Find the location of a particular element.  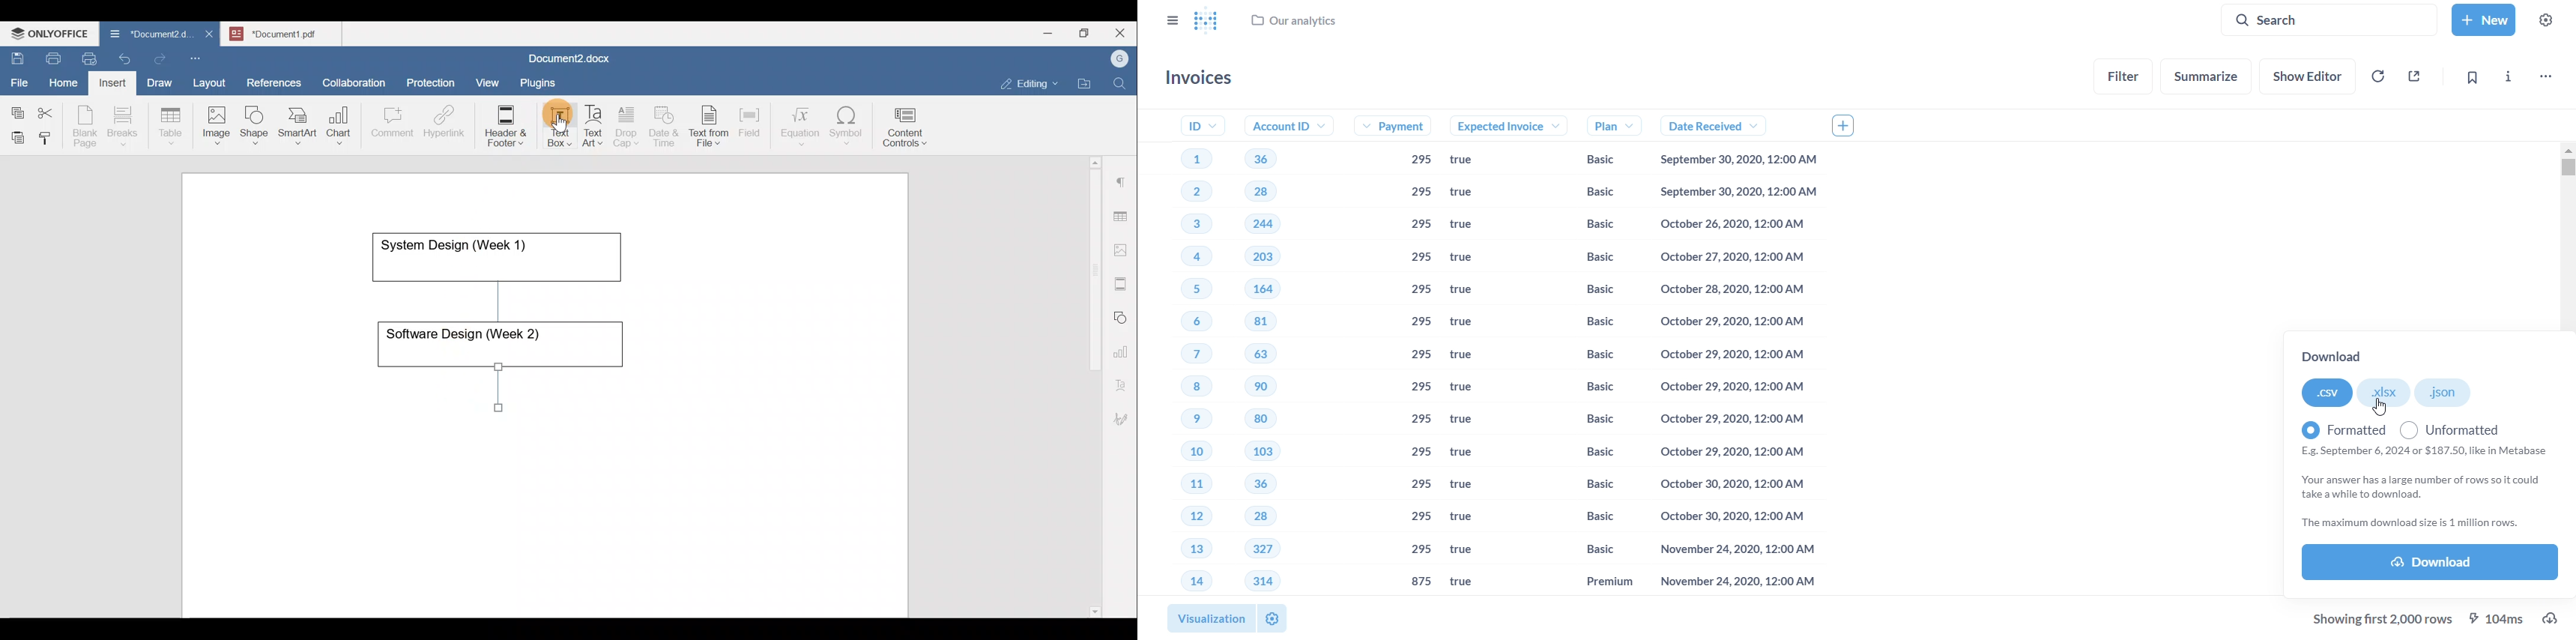

File is located at coordinates (20, 79).